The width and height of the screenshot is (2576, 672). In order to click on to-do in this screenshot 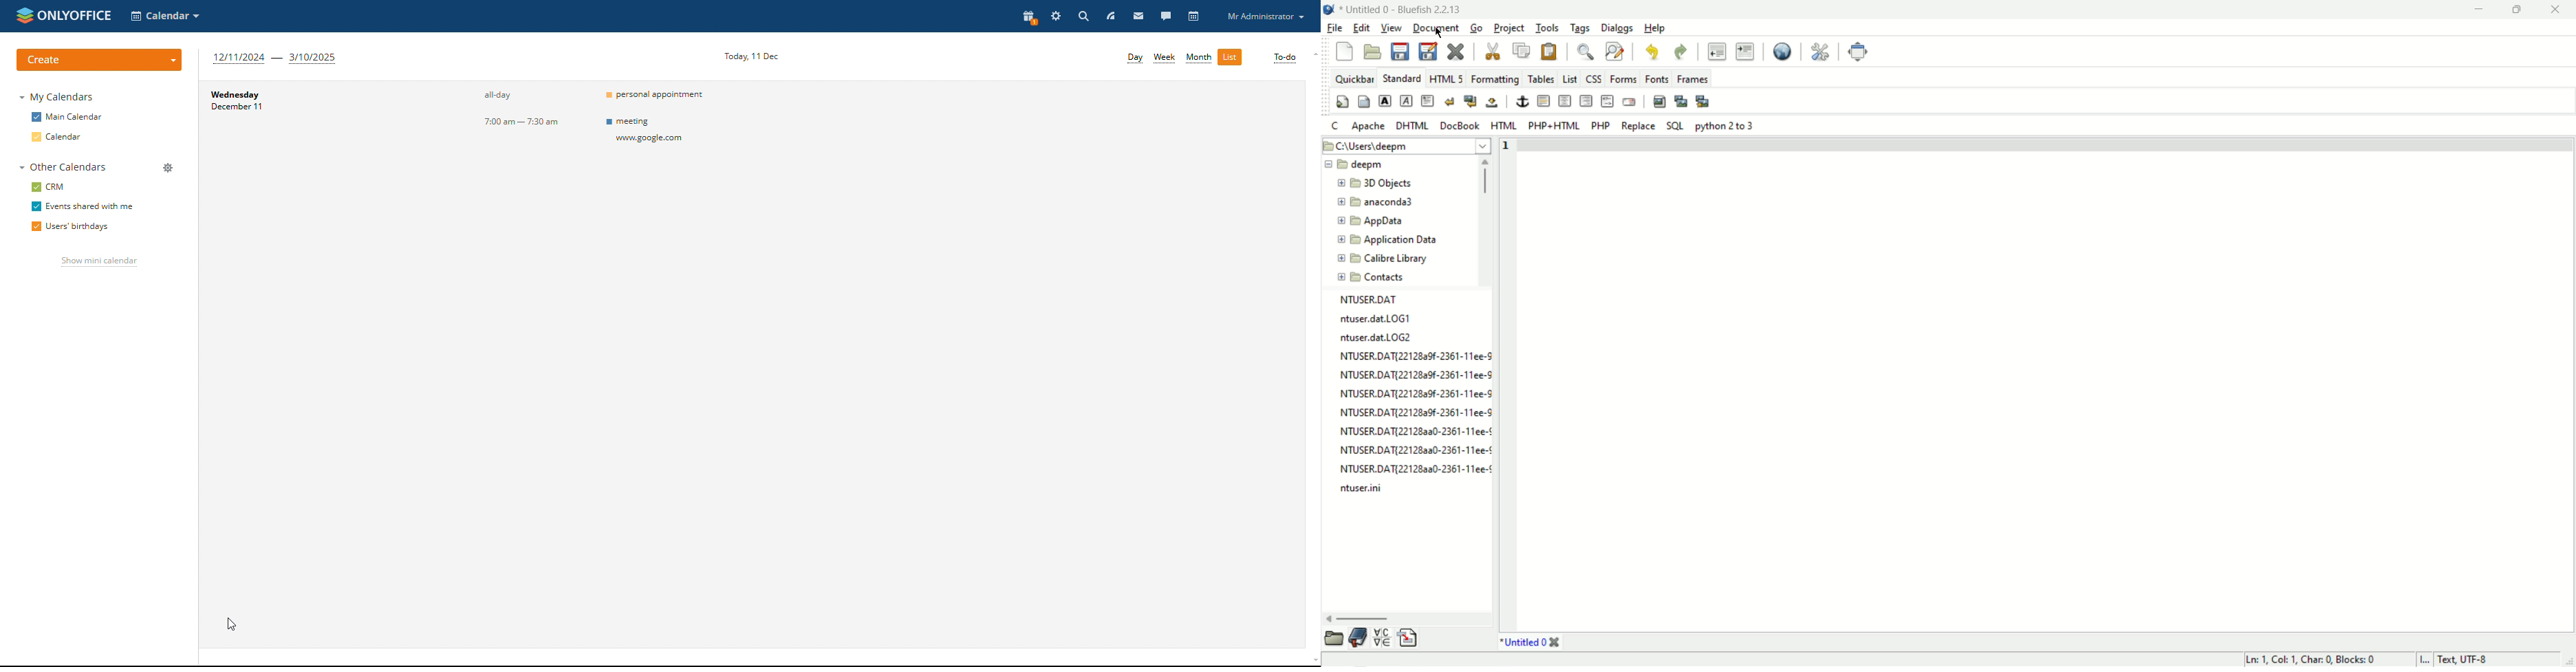, I will do `click(1284, 58)`.